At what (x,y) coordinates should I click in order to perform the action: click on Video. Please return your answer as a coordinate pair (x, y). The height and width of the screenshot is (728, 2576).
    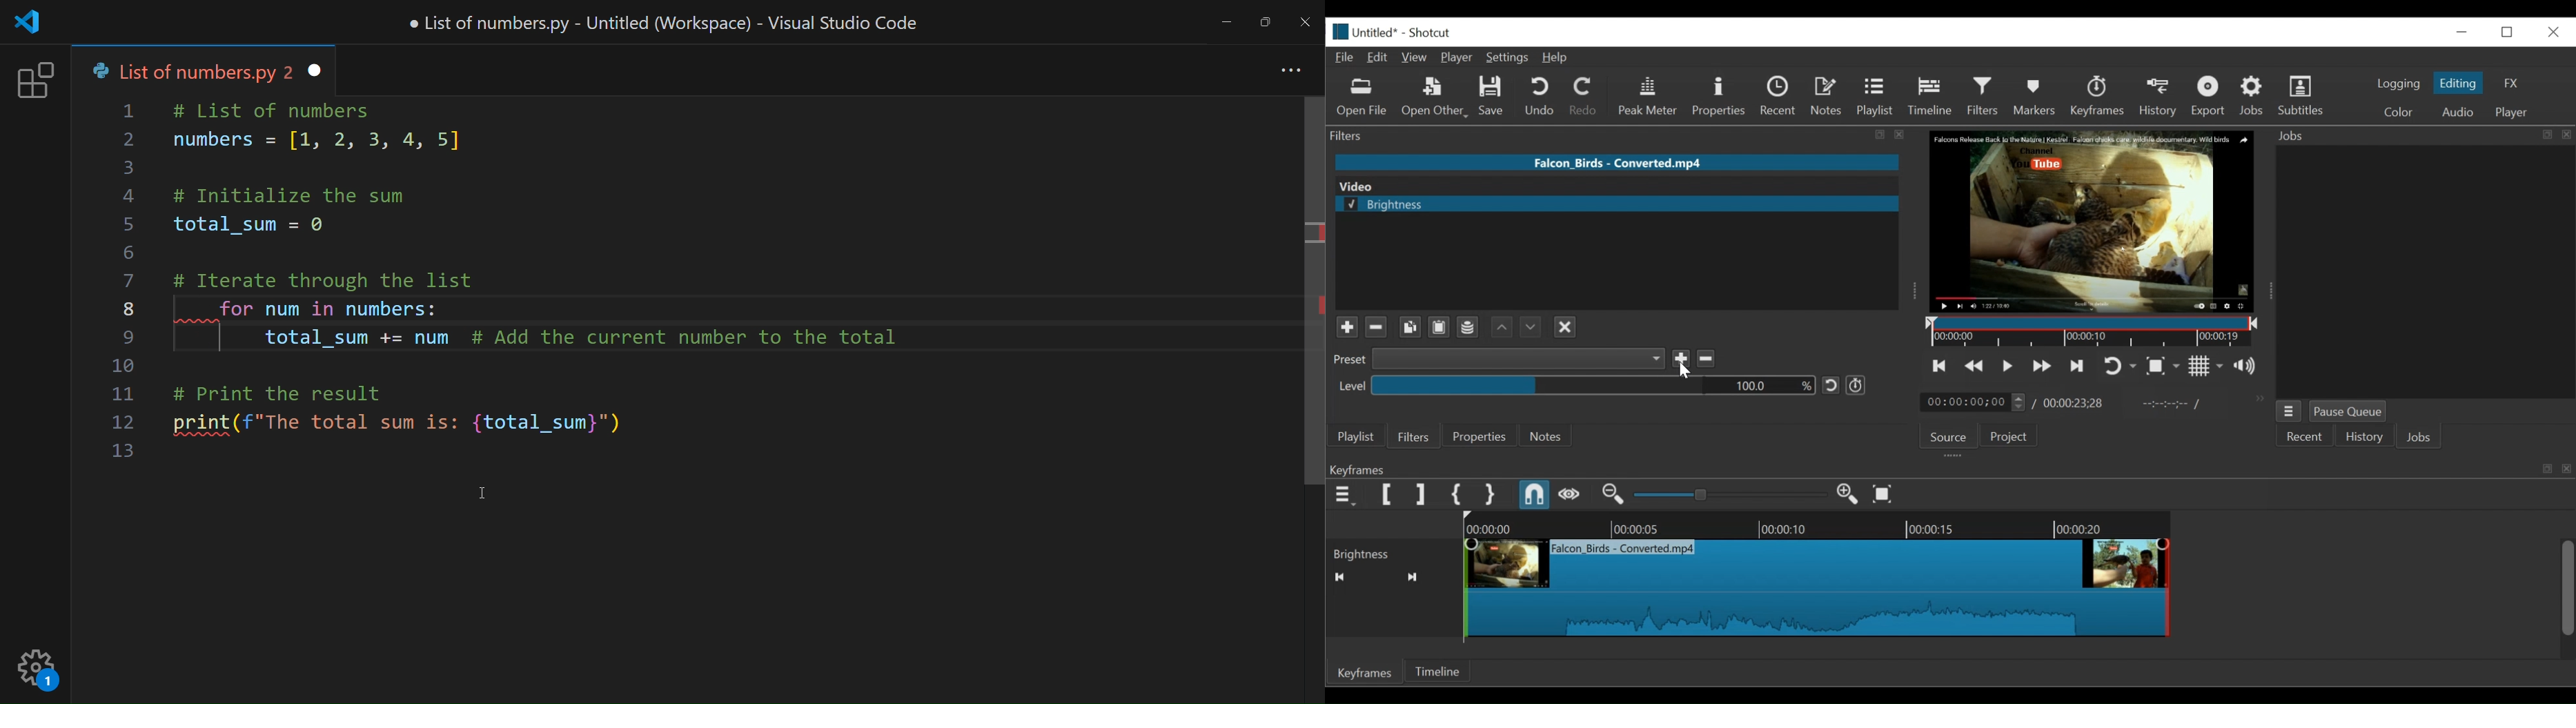
    Looking at the image, I should click on (1609, 186).